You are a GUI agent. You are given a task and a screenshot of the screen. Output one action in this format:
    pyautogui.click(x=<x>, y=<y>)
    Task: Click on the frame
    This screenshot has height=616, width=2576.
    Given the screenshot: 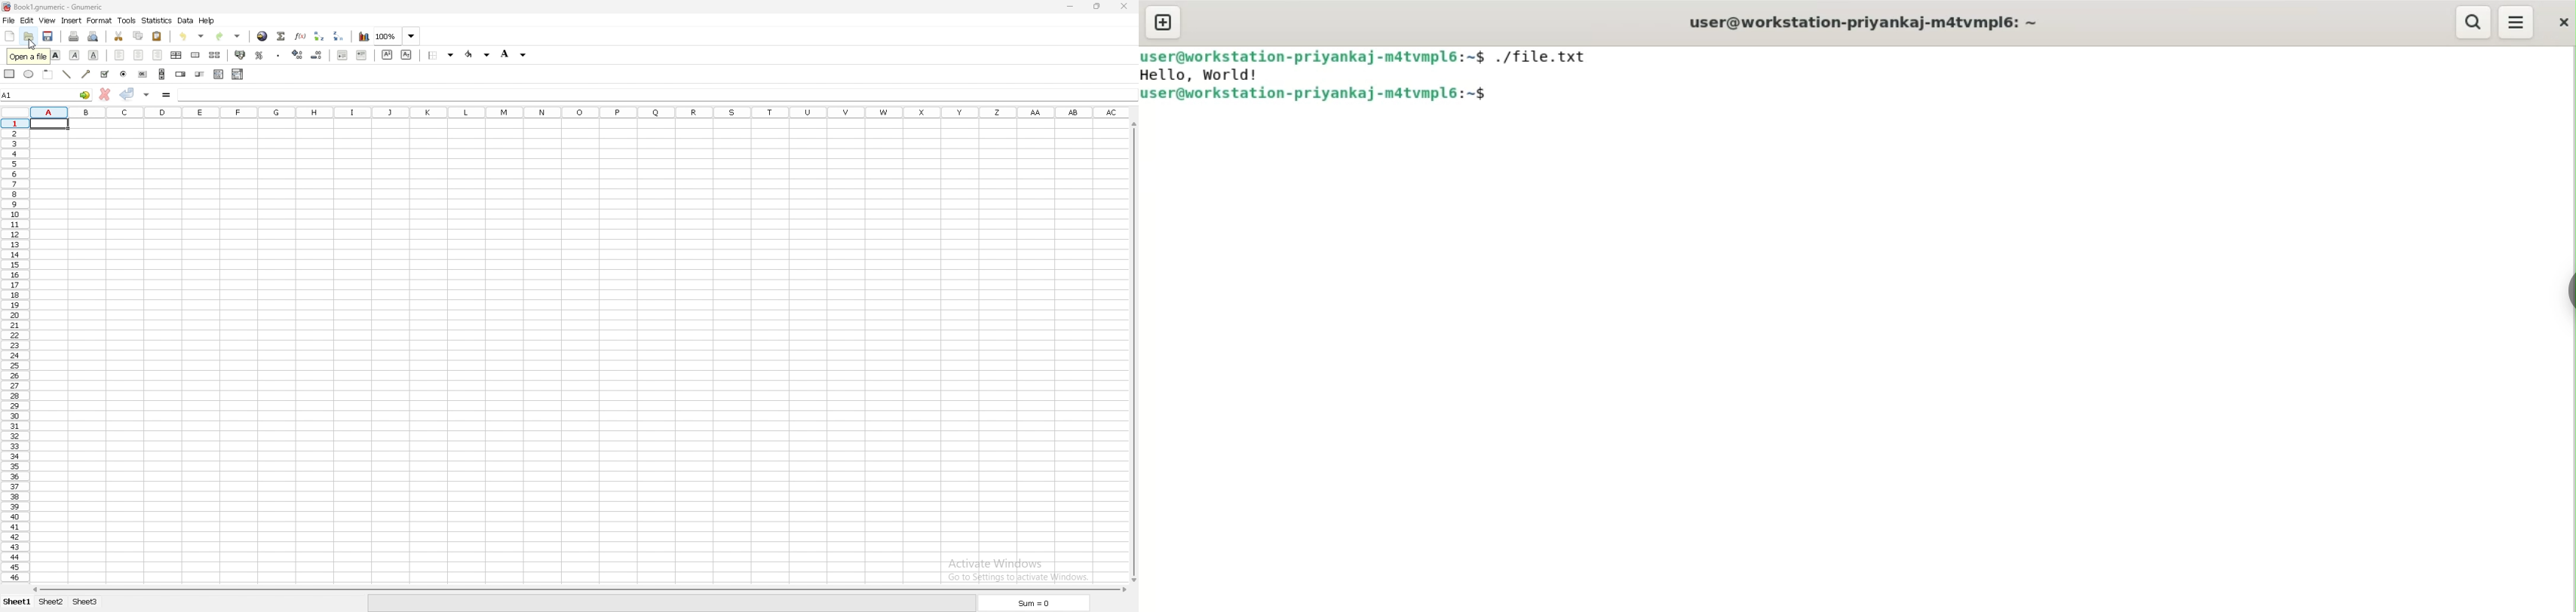 What is the action you would take?
    pyautogui.click(x=47, y=73)
    